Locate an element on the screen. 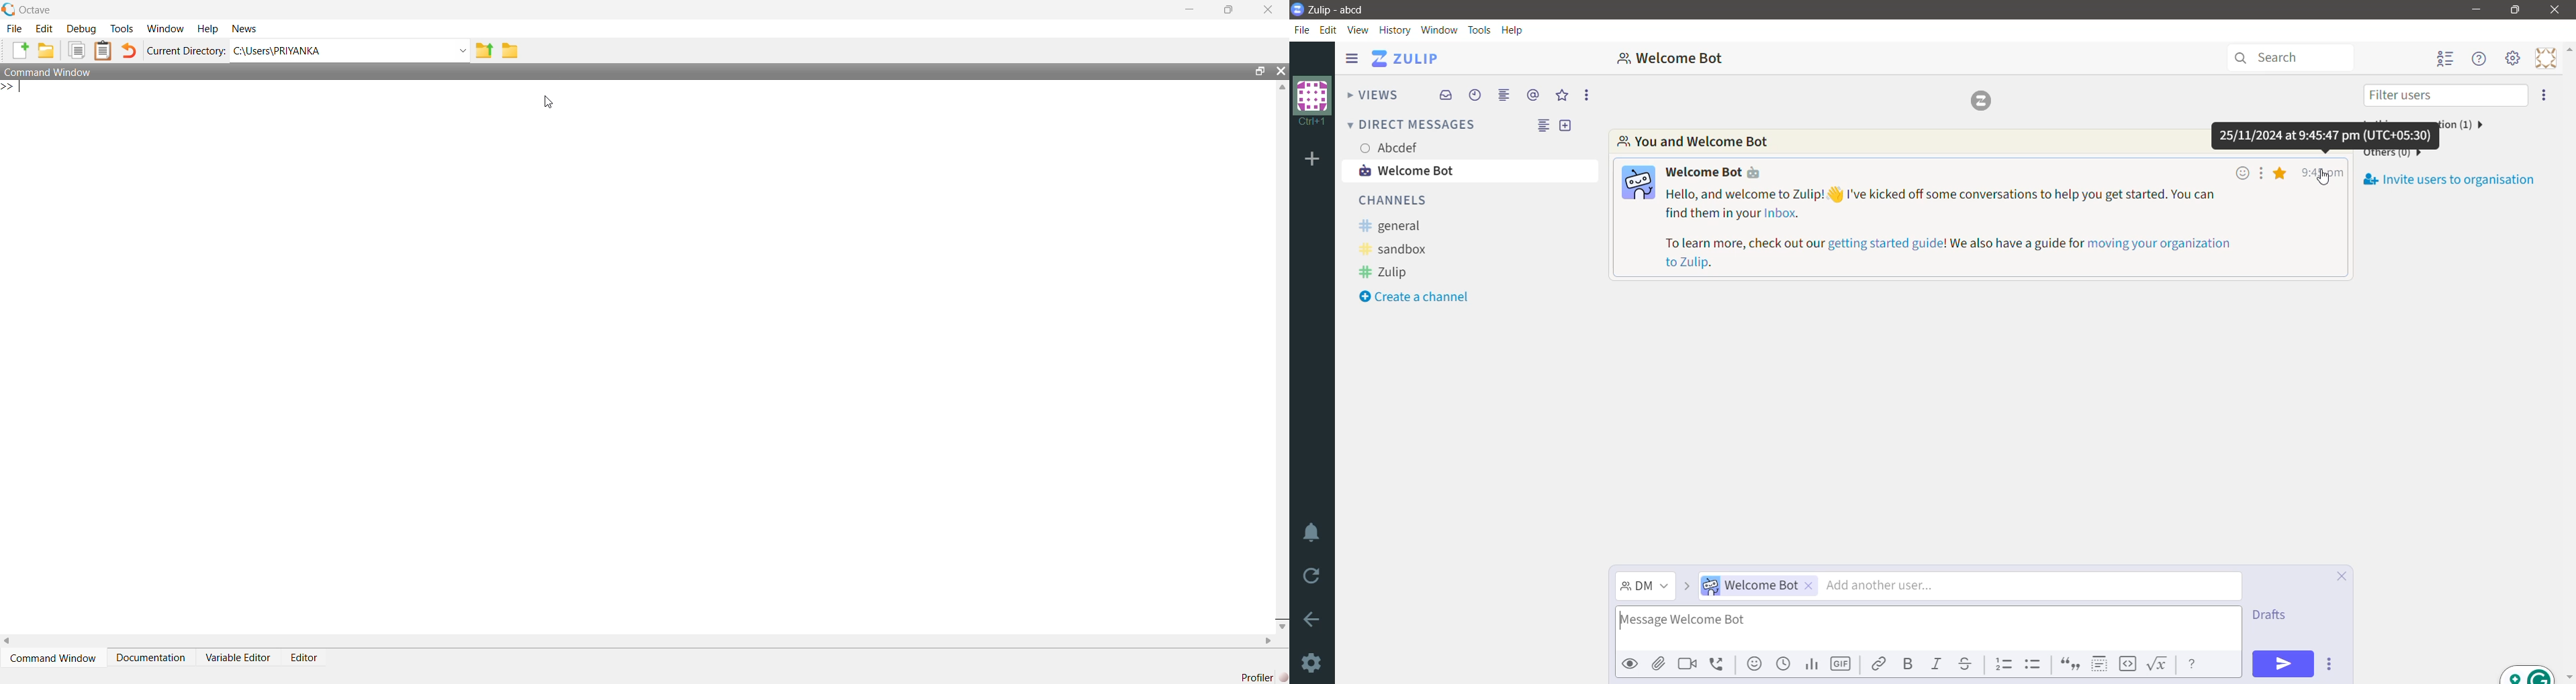 The image size is (2576, 700). File is located at coordinates (1302, 30).